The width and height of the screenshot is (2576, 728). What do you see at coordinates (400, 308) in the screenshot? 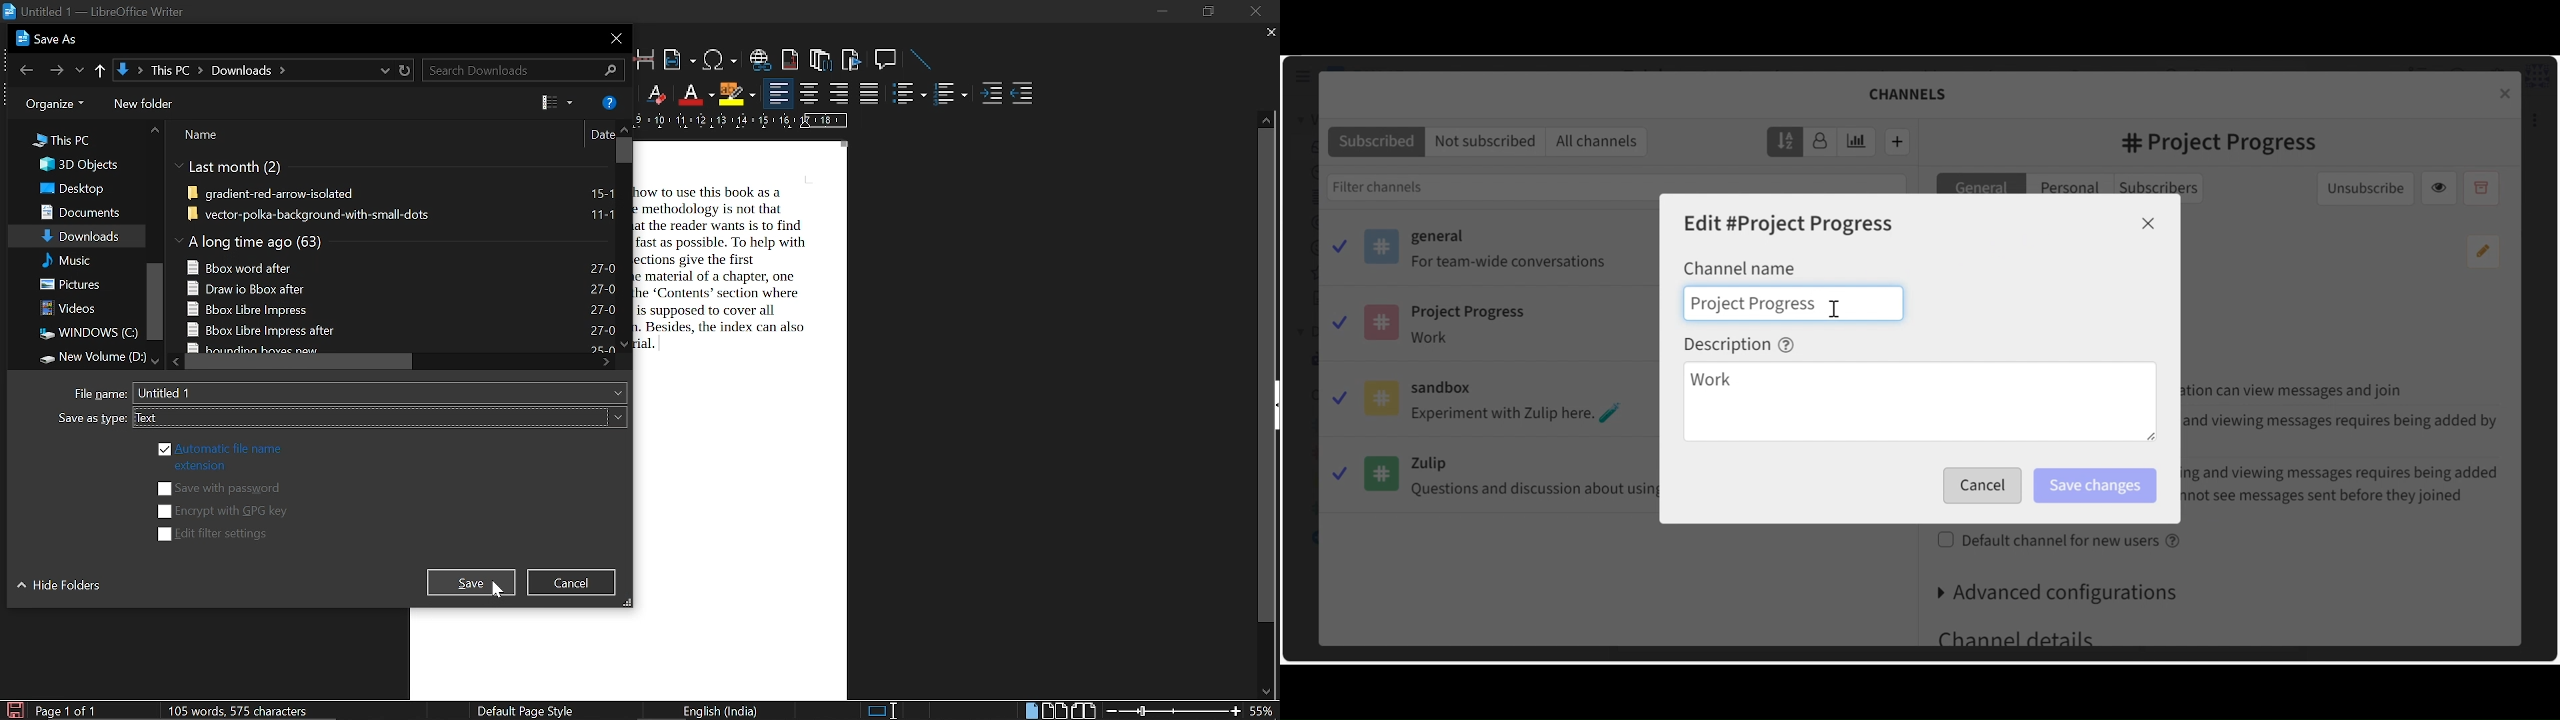
I see `Final Submission Atri 04-1` at bounding box center [400, 308].